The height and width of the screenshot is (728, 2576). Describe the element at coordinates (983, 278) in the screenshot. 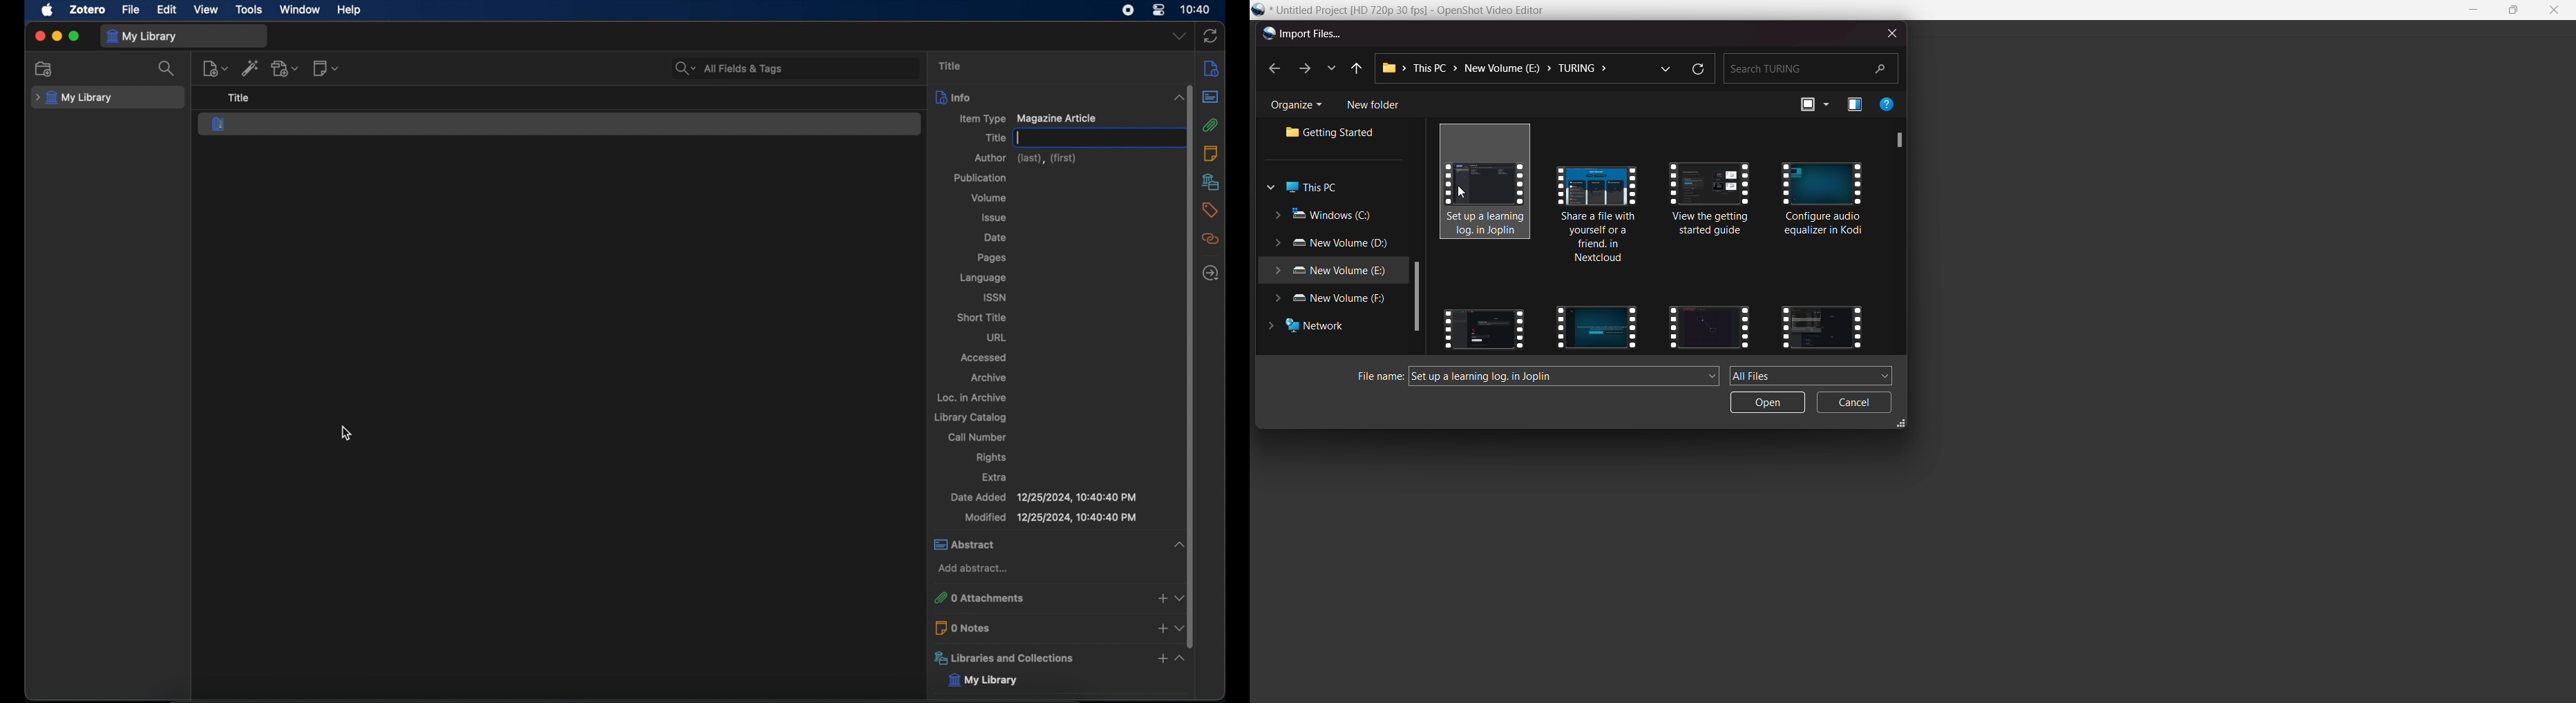

I see `language` at that location.